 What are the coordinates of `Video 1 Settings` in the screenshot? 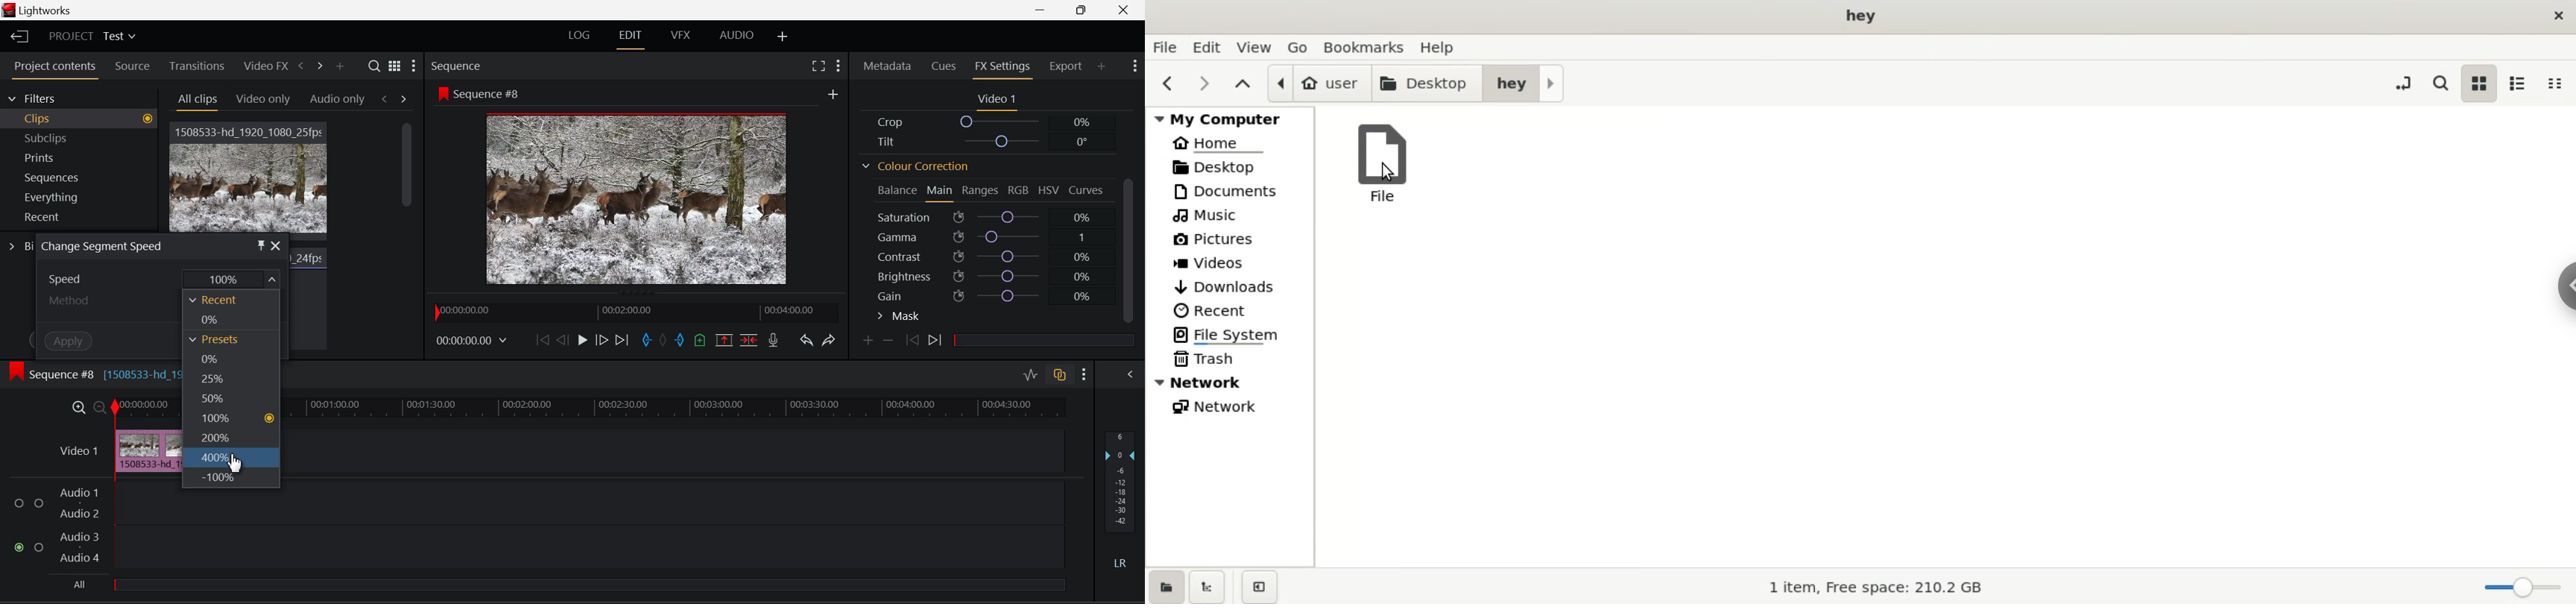 It's located at (998, 100).